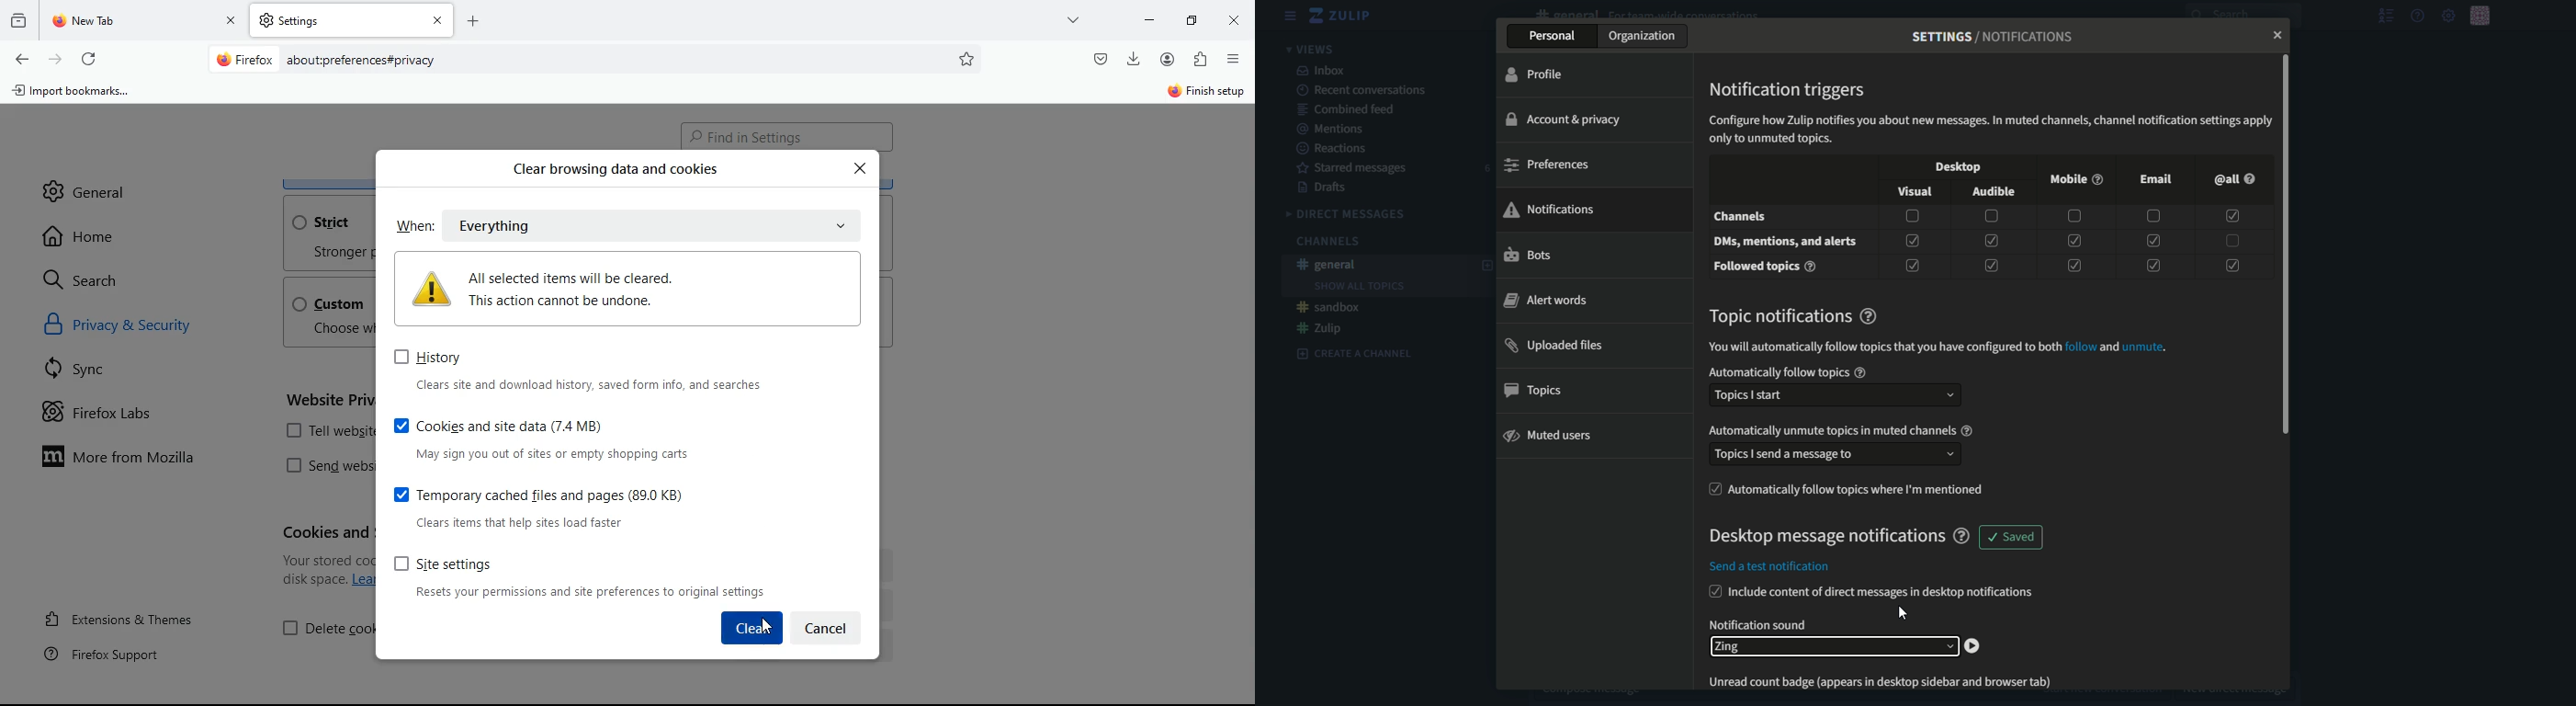 The width and height of the screenshot is (2576, 728). I want to click on Starred messages, so click(1355, 169).